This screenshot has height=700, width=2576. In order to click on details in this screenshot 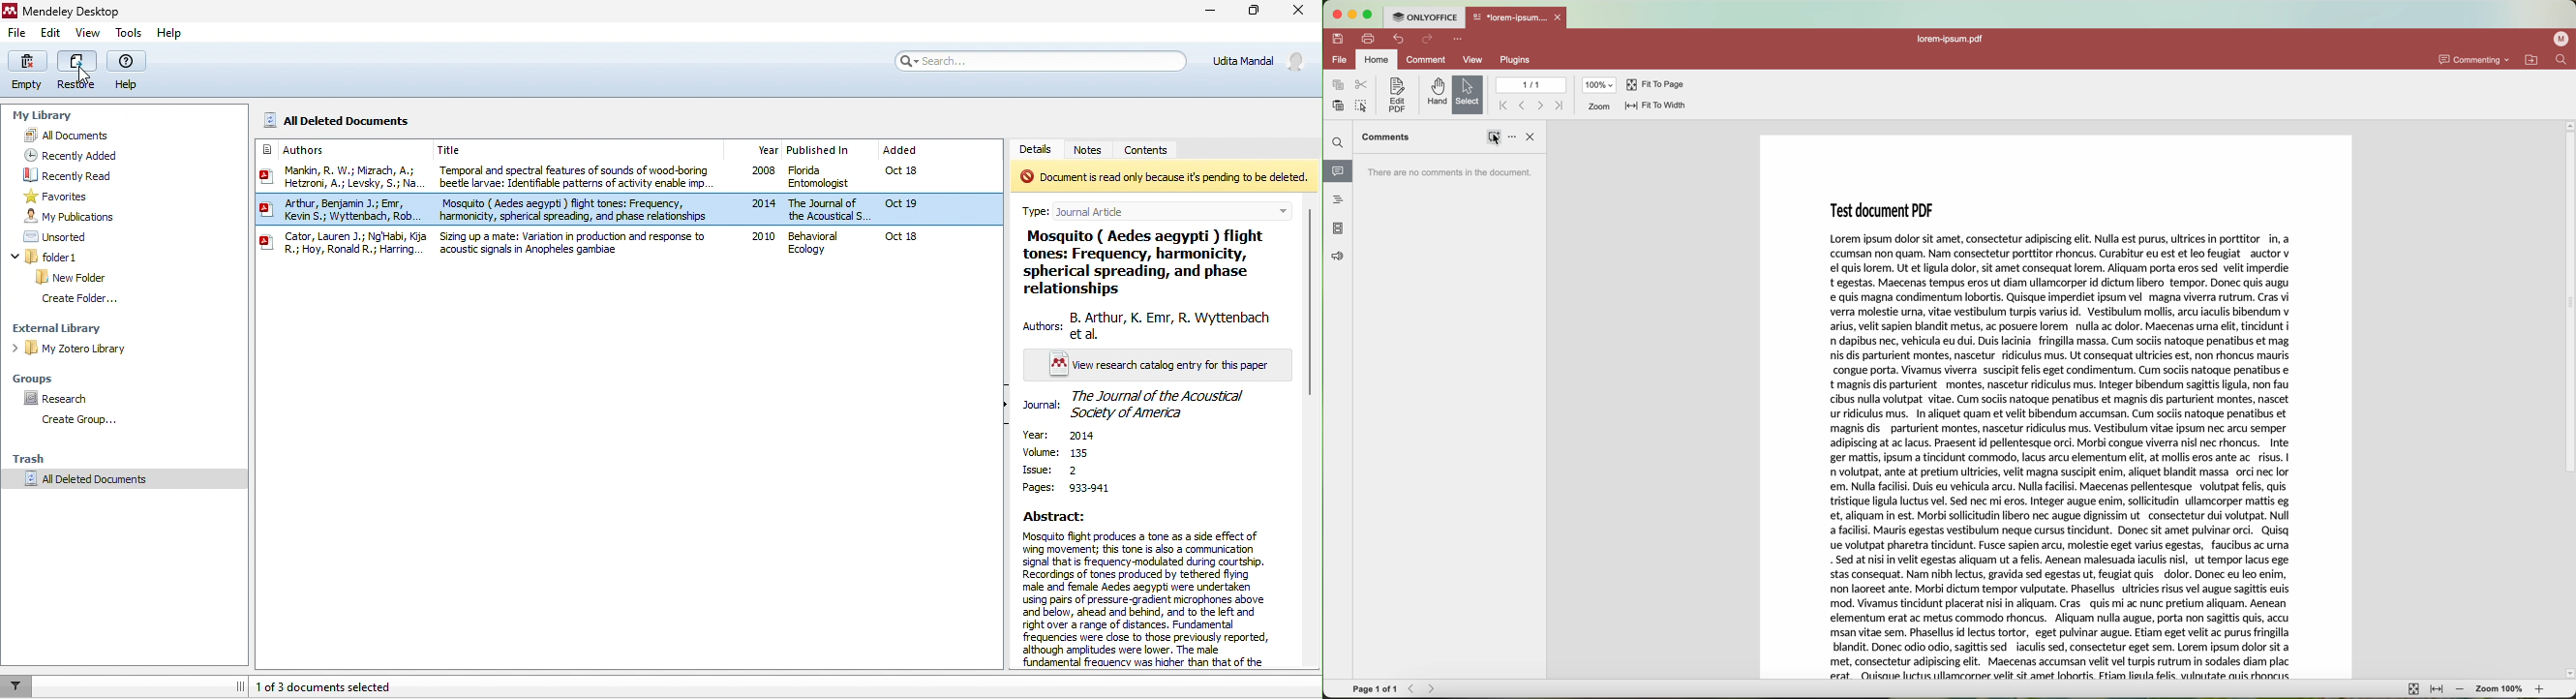, I will do `click(1039, 148)`.